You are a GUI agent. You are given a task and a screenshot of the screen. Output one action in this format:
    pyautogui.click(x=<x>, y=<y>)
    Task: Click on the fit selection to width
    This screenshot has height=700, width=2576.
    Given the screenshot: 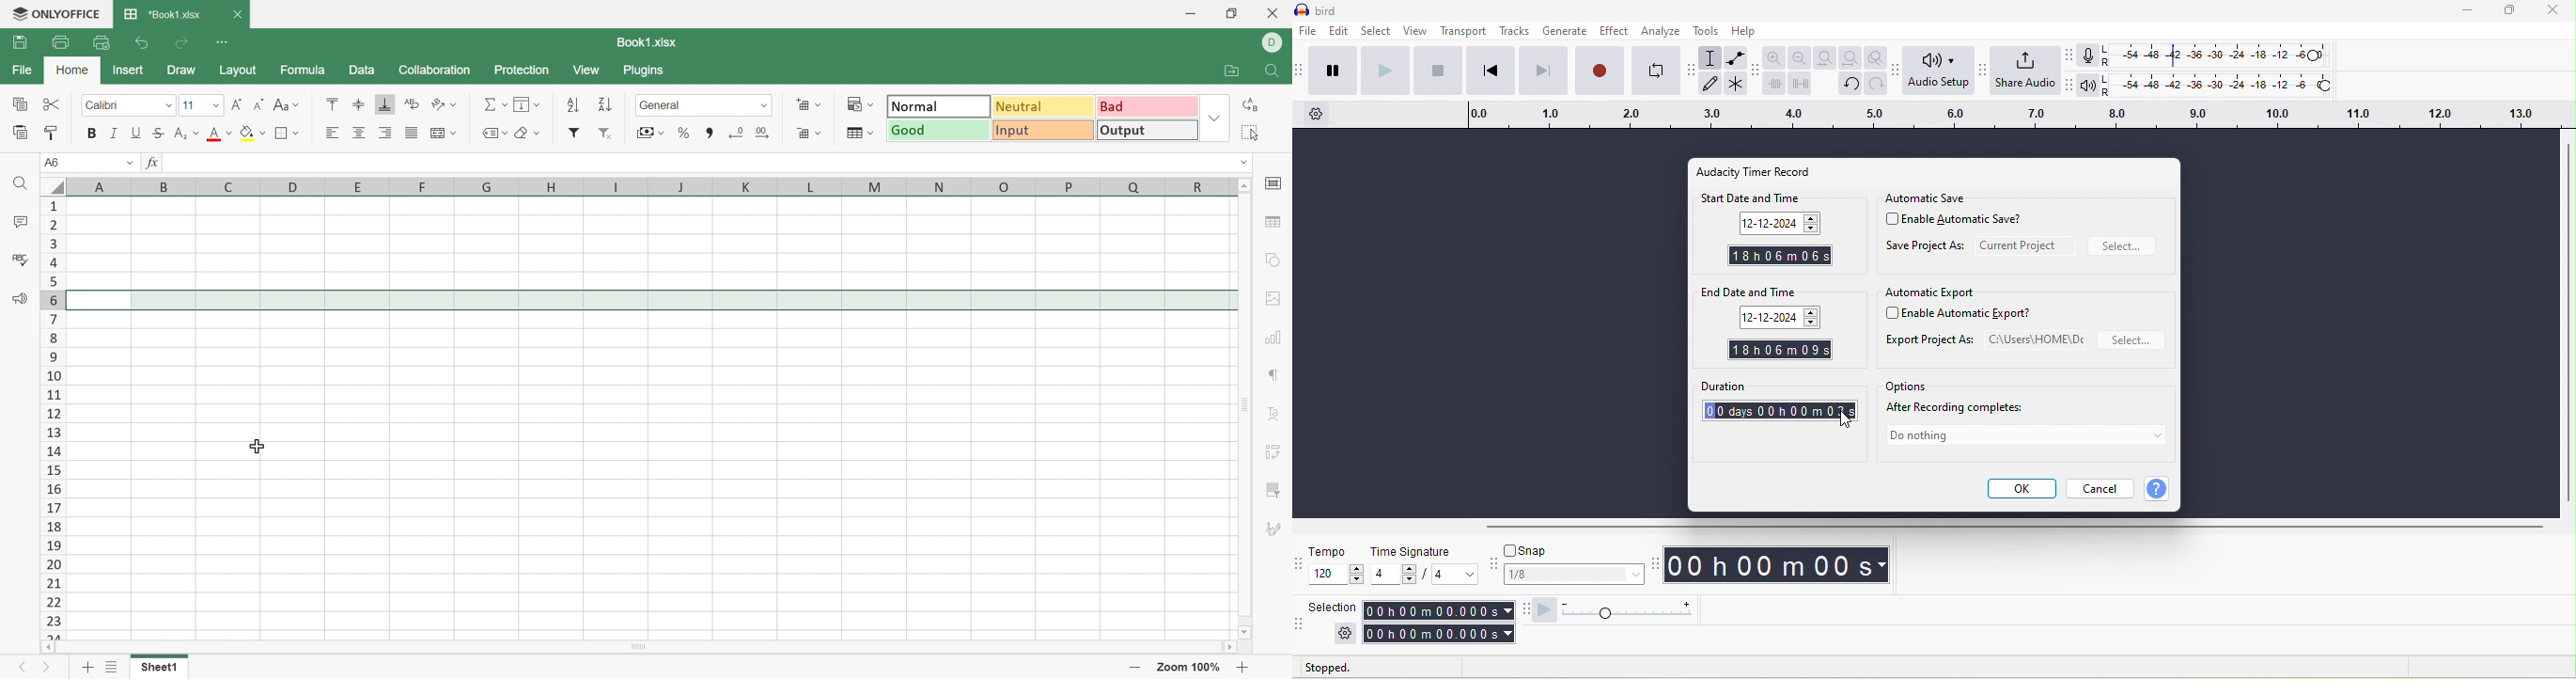 What is the action you would take?
    pyautogui.click(x=1822, y=56)
    